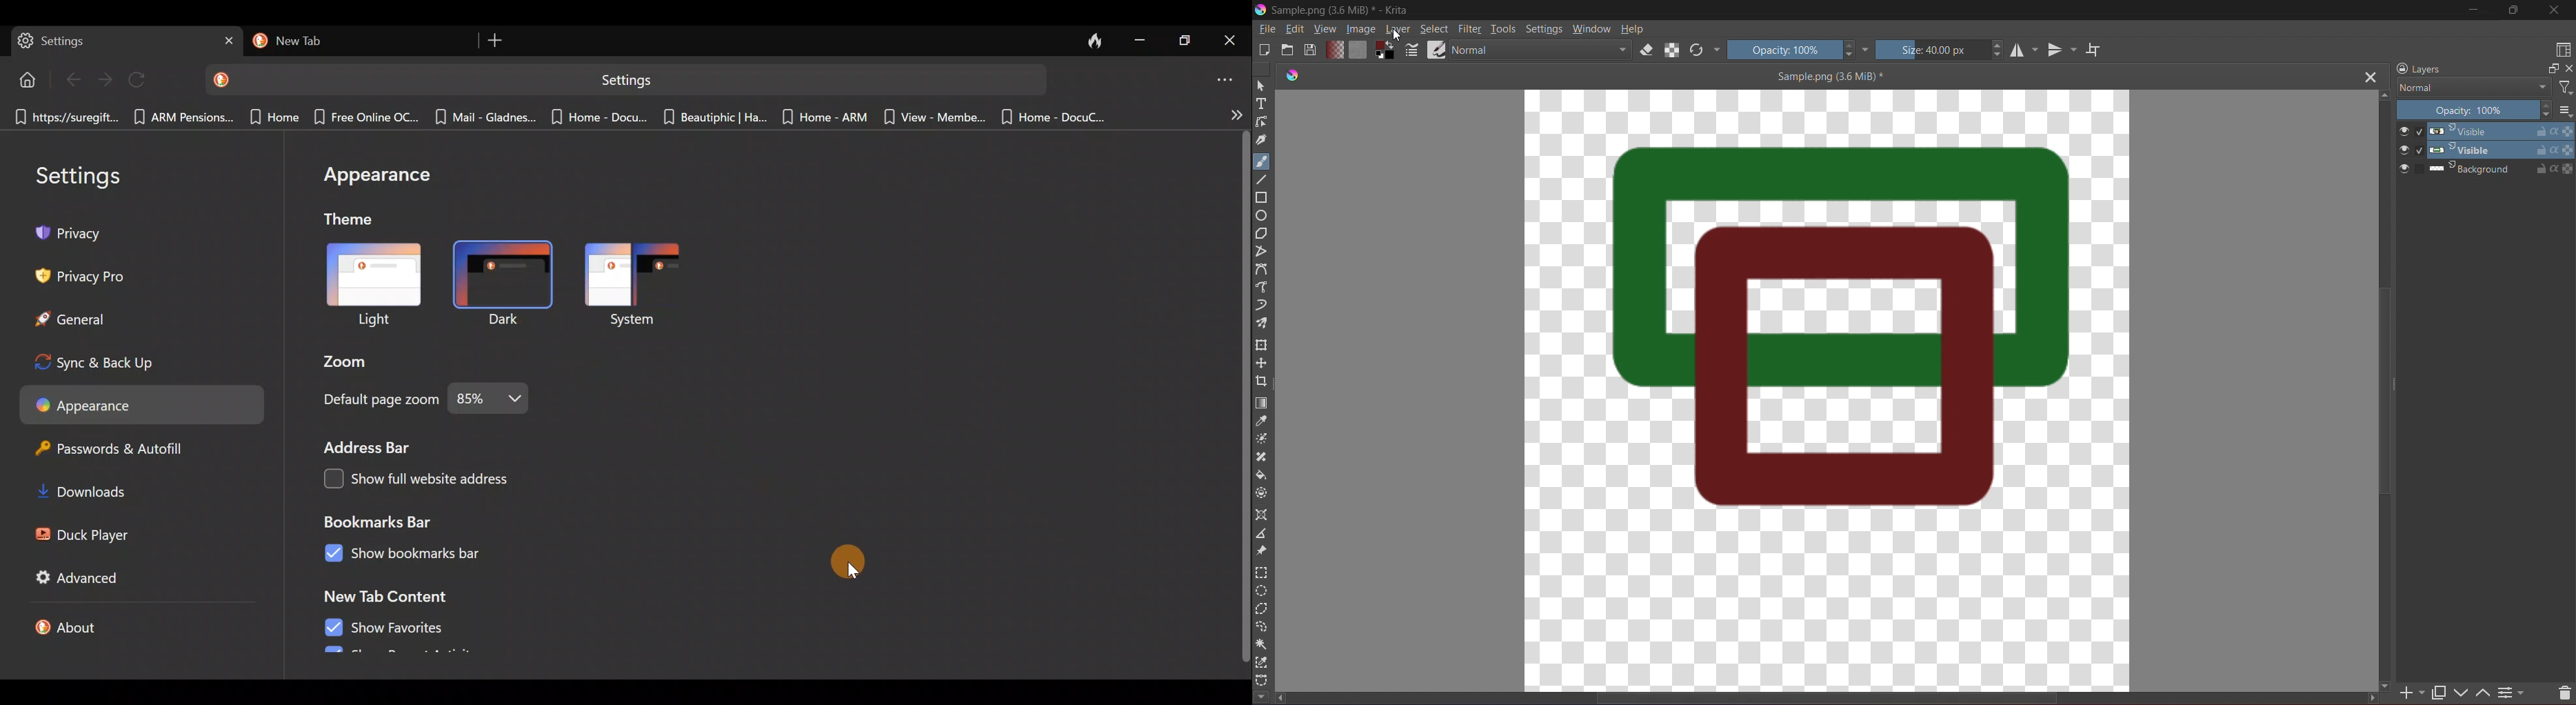  What do you see at coordinates (2370, 697) in the screenshot?
I see `Scroll Right` at bounding box center [2370, 697].